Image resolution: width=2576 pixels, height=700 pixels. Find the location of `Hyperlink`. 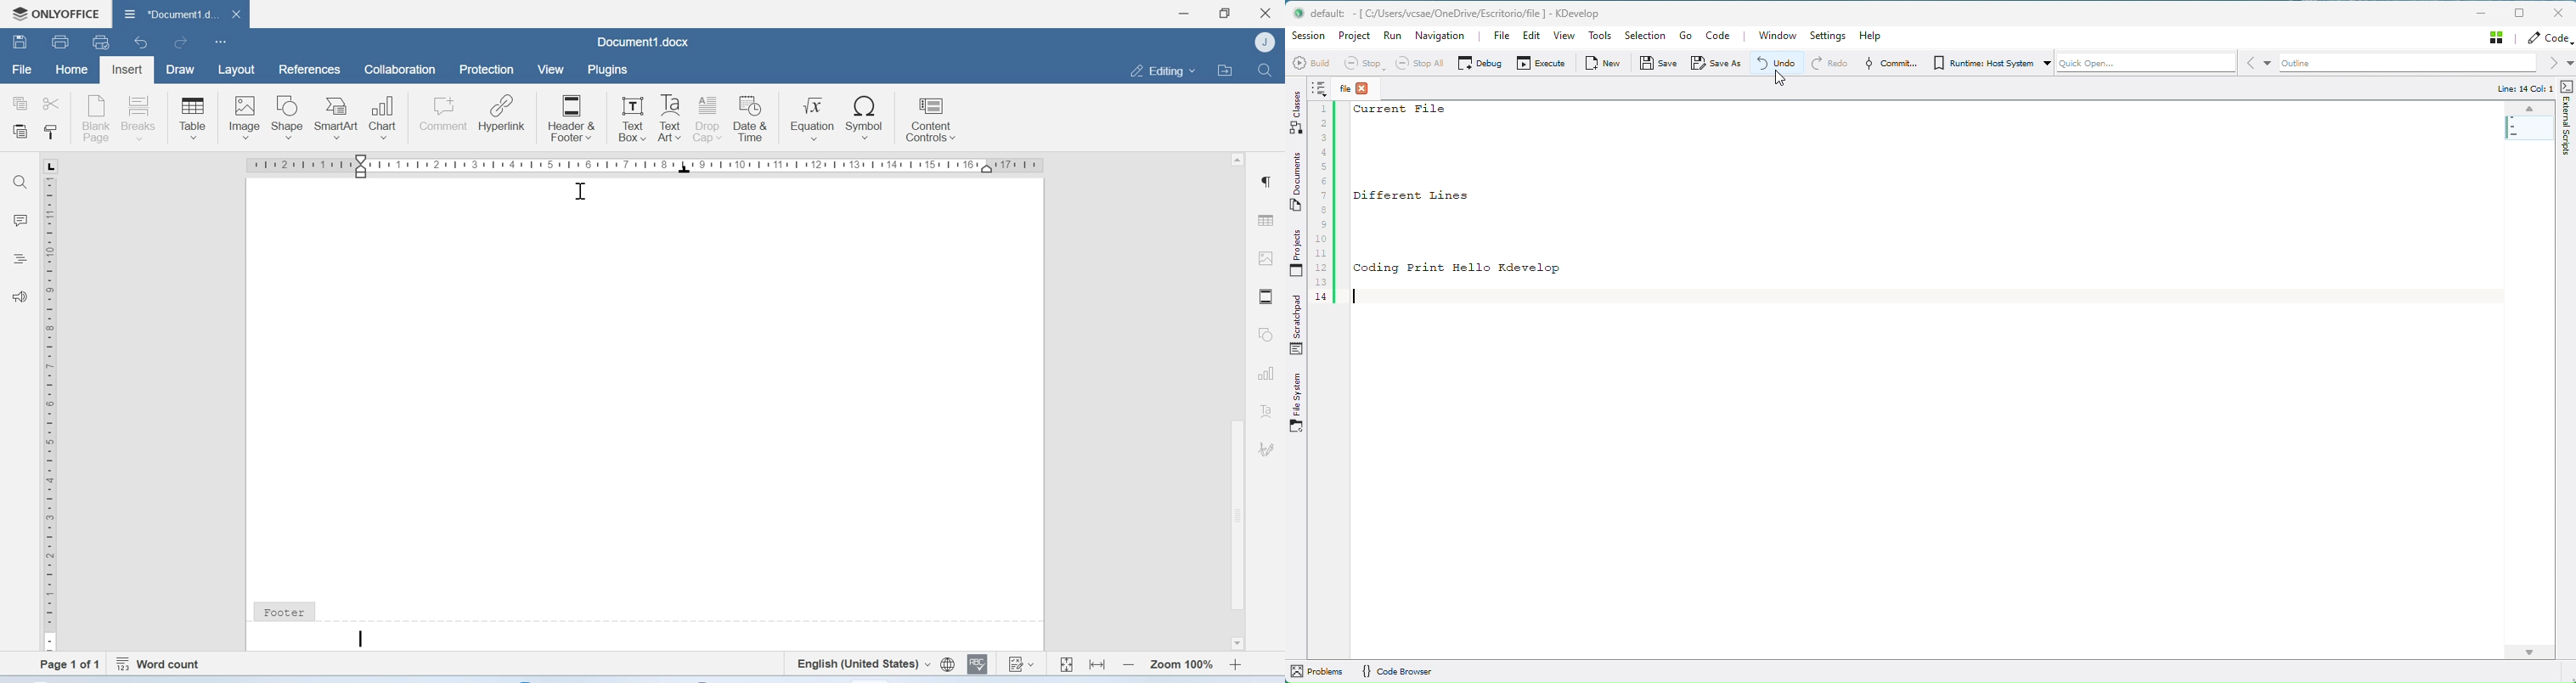

Hyperlink is located at coordinates (503, 115).